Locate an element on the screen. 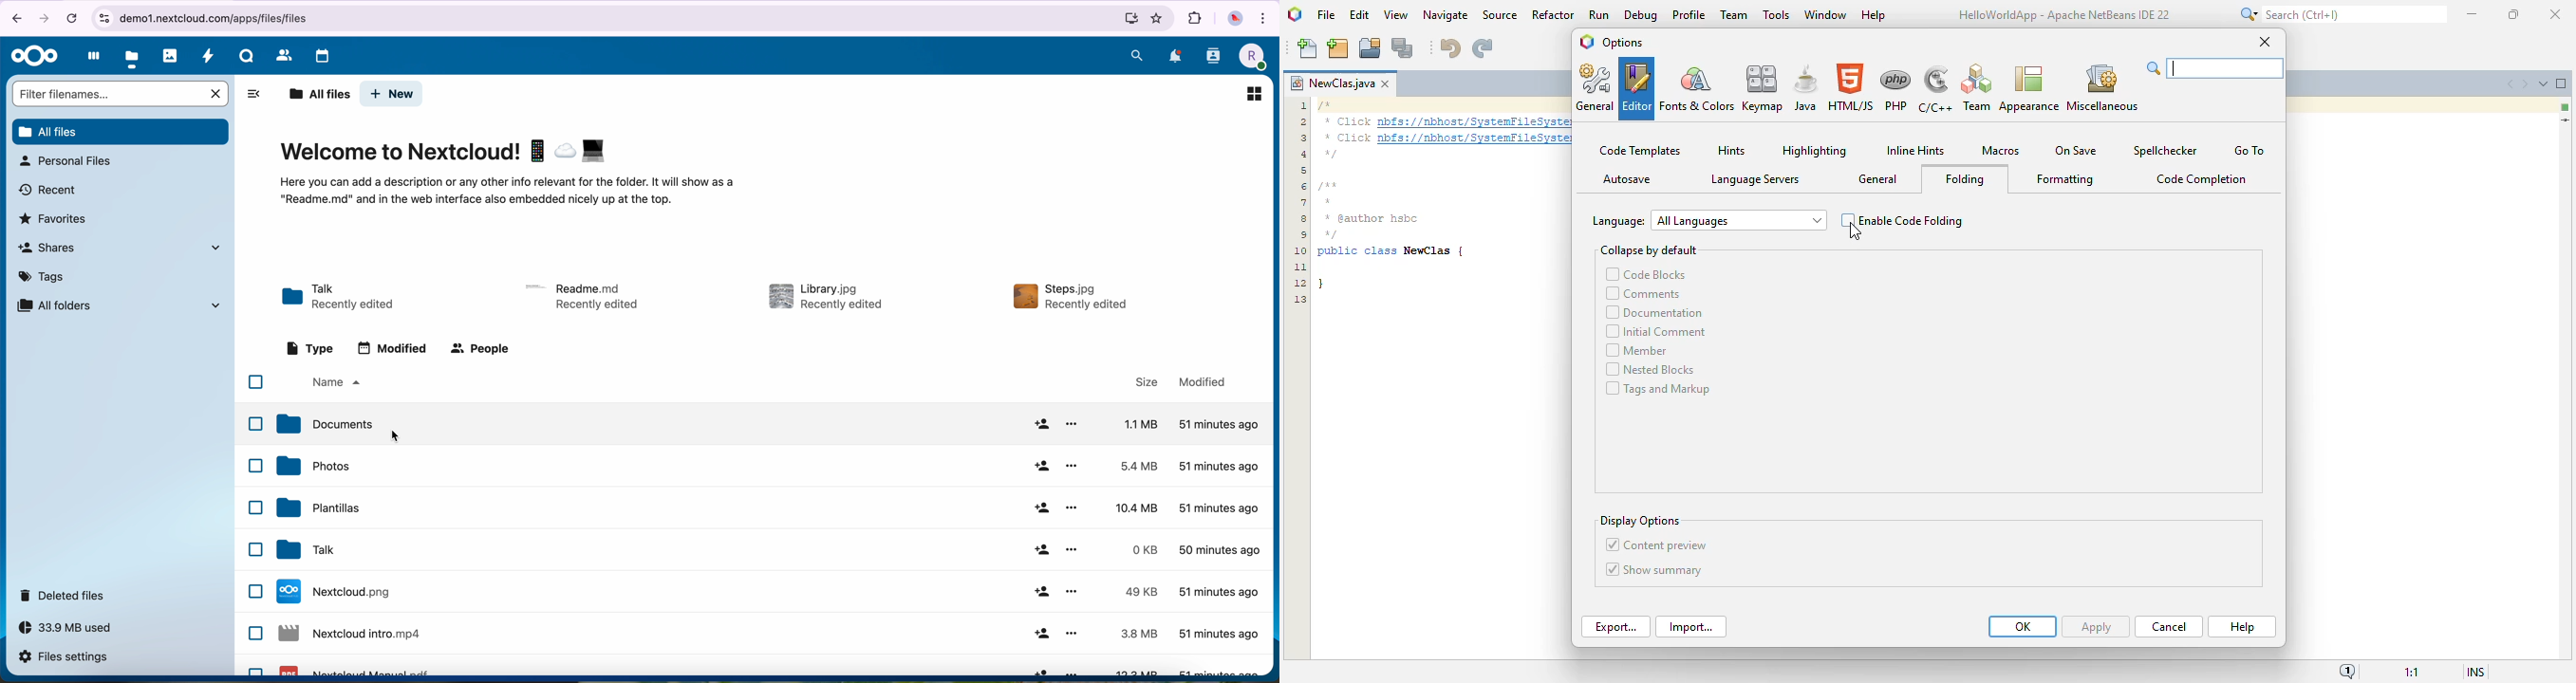  add is located at coordinates (1043, 423).